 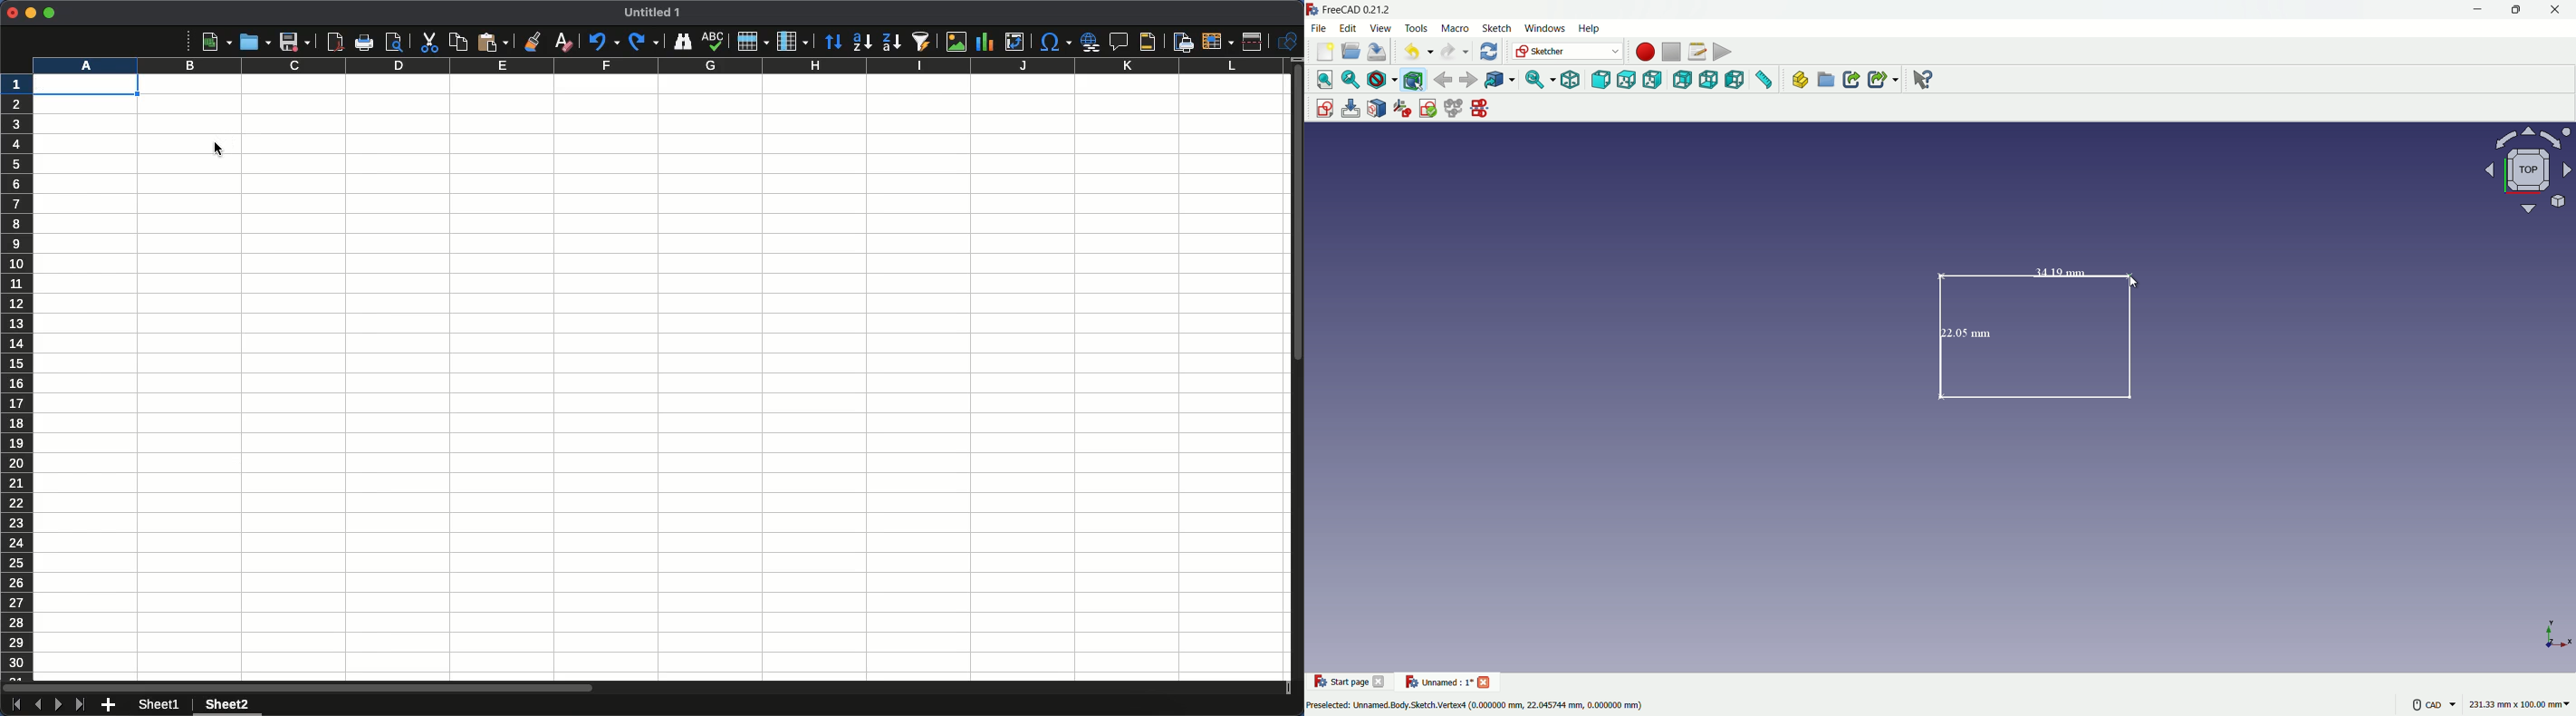 What do you see at coordinates (1567, 52) in the screenshot?
I see `switch workbenches` at bounding box center [1567, 52].